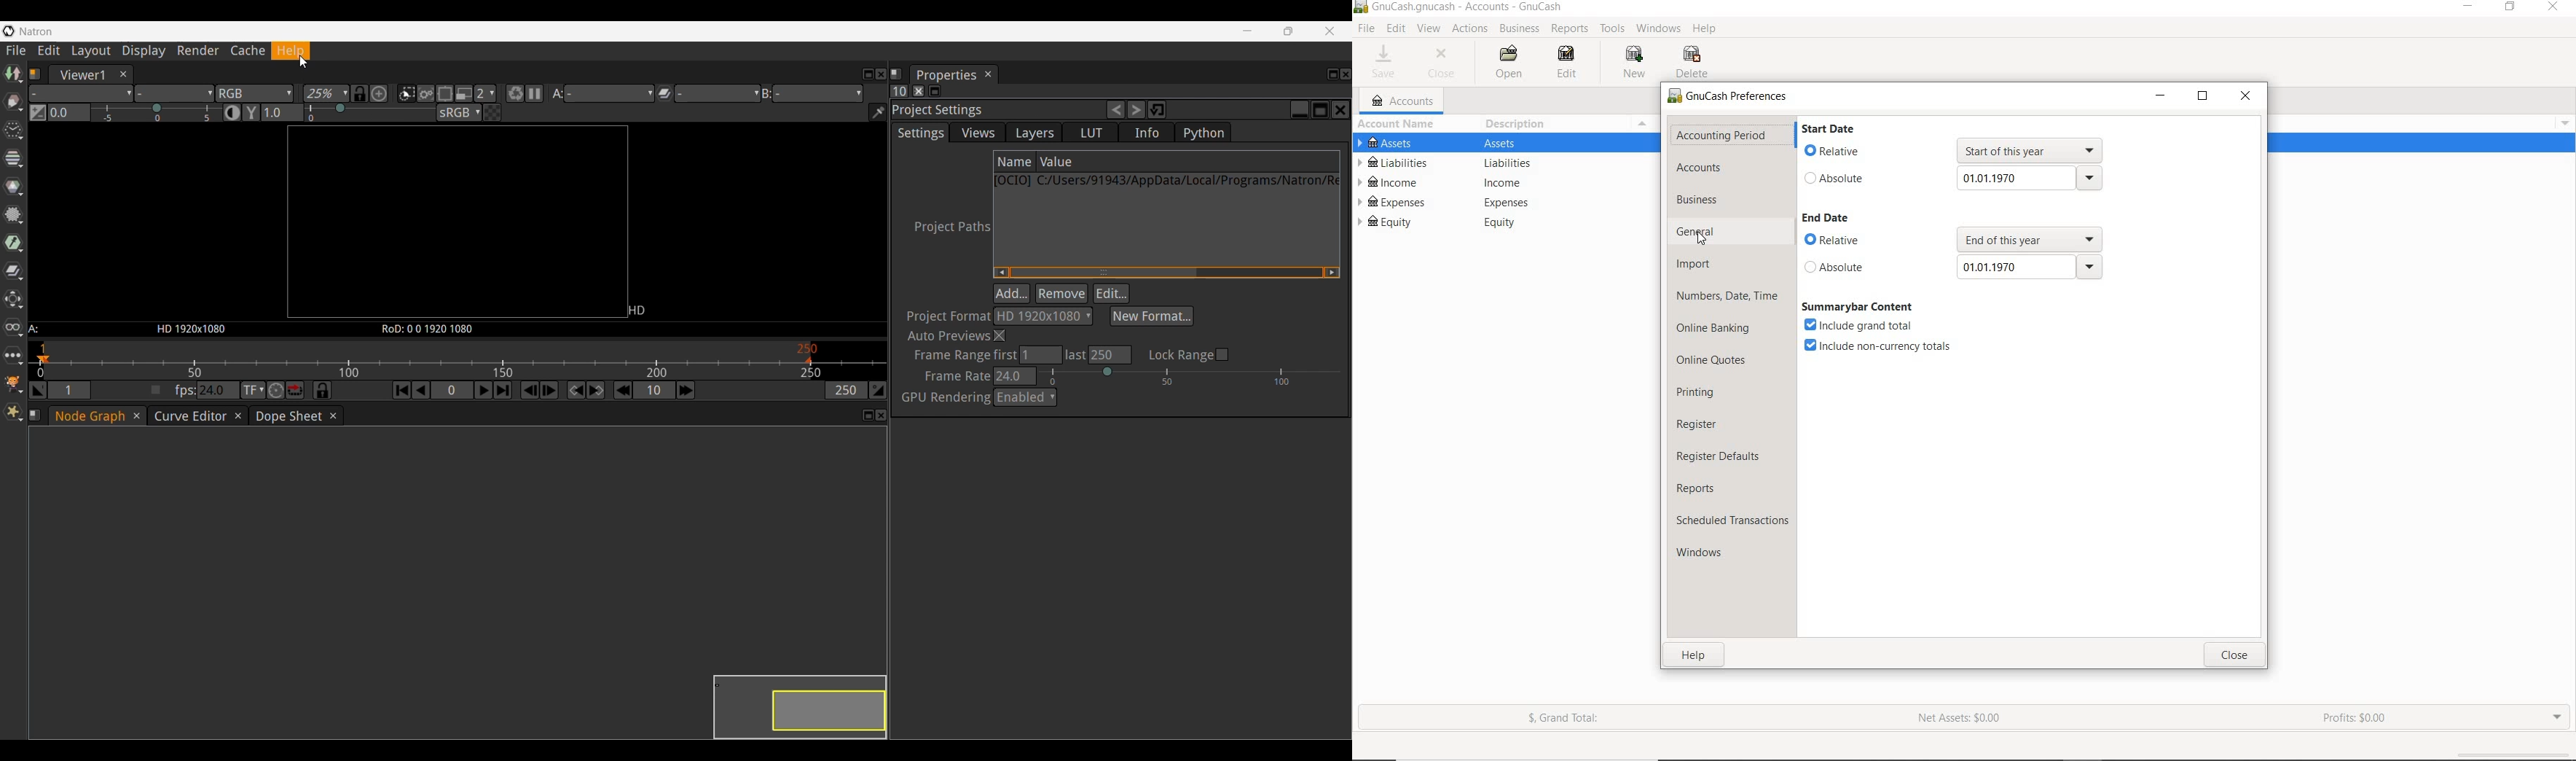 This screenshot has height=784, width=2576. Describe the element at coordinates (1570, 29) in the screenshot. I see `REPORTS` at that location.